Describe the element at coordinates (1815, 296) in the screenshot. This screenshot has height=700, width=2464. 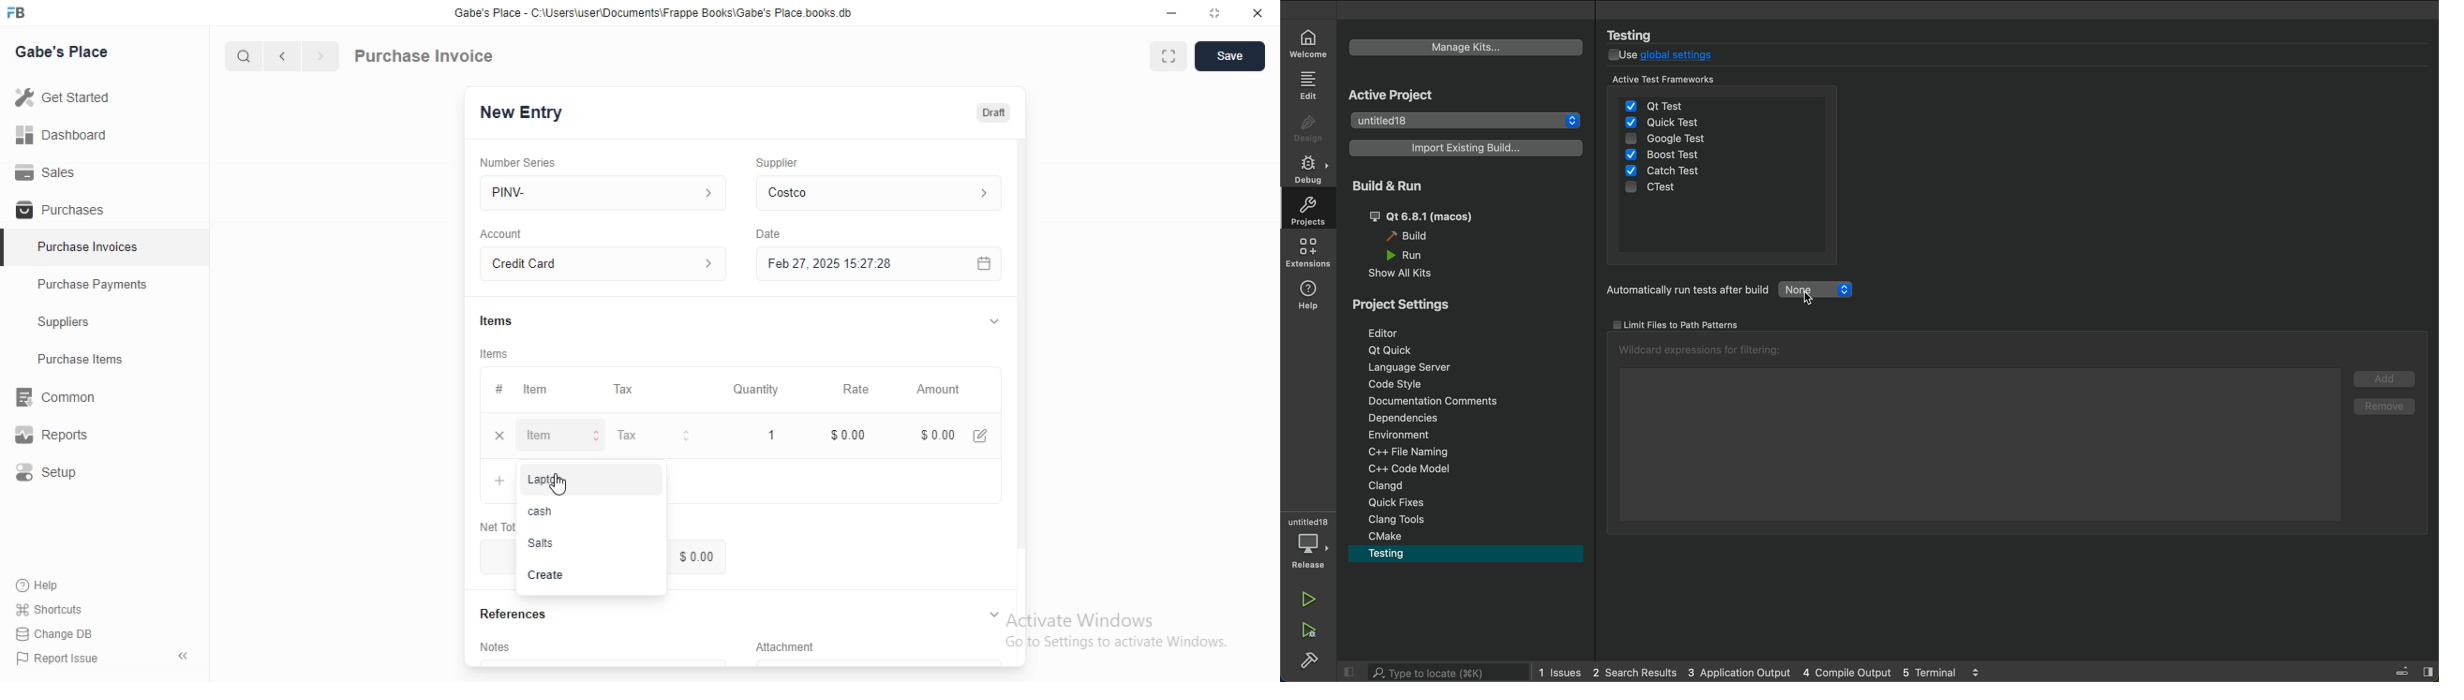
I see `CURSOR` at that location.